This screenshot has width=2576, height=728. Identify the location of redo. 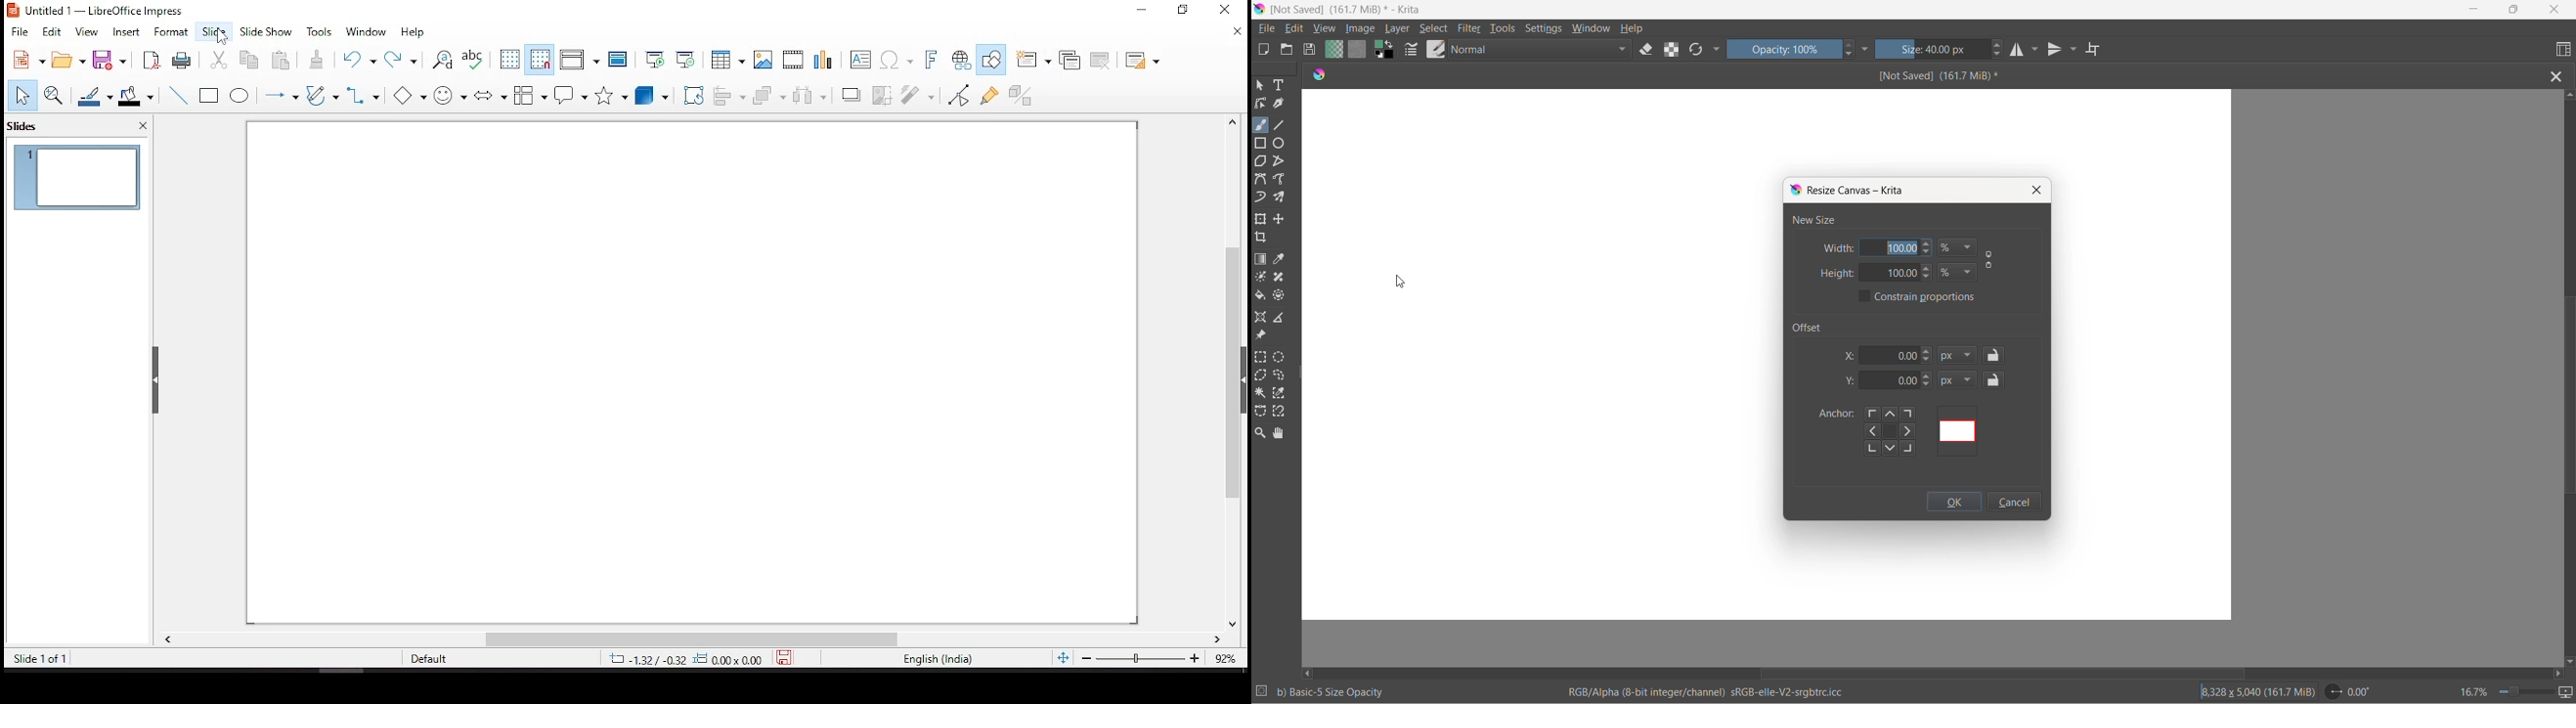
(403, 61).